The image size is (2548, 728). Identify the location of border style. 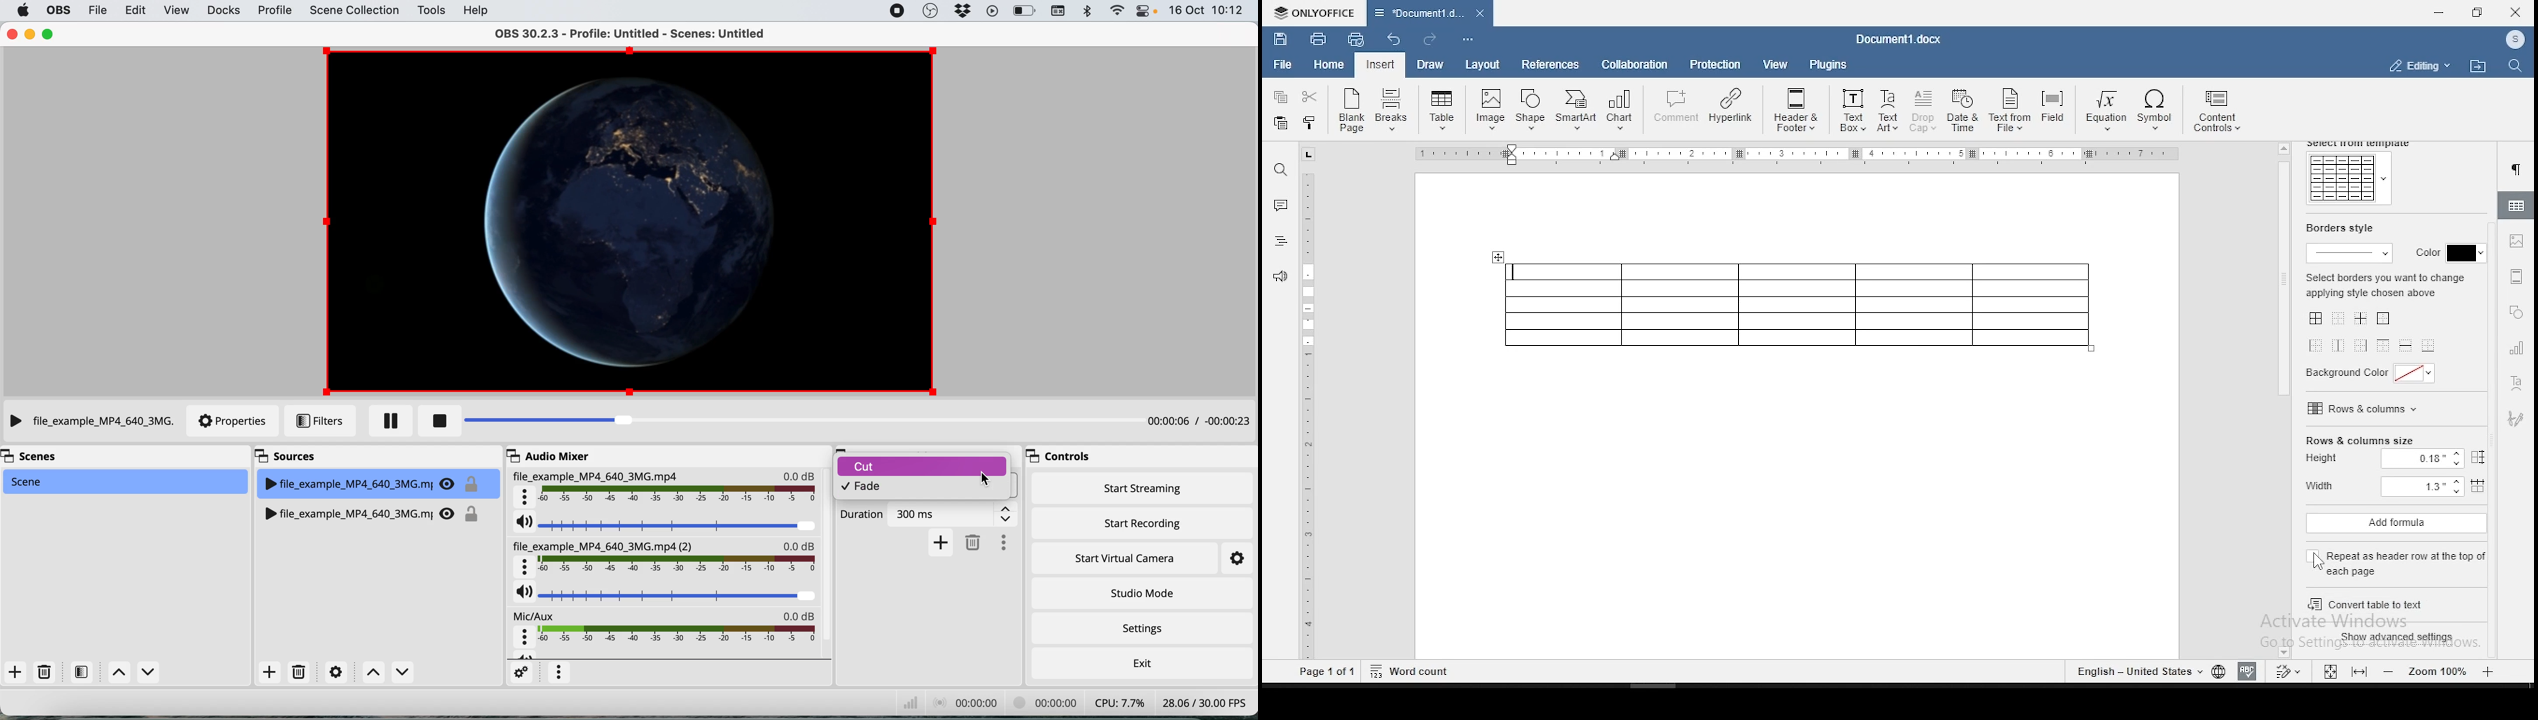
(2337, 228).